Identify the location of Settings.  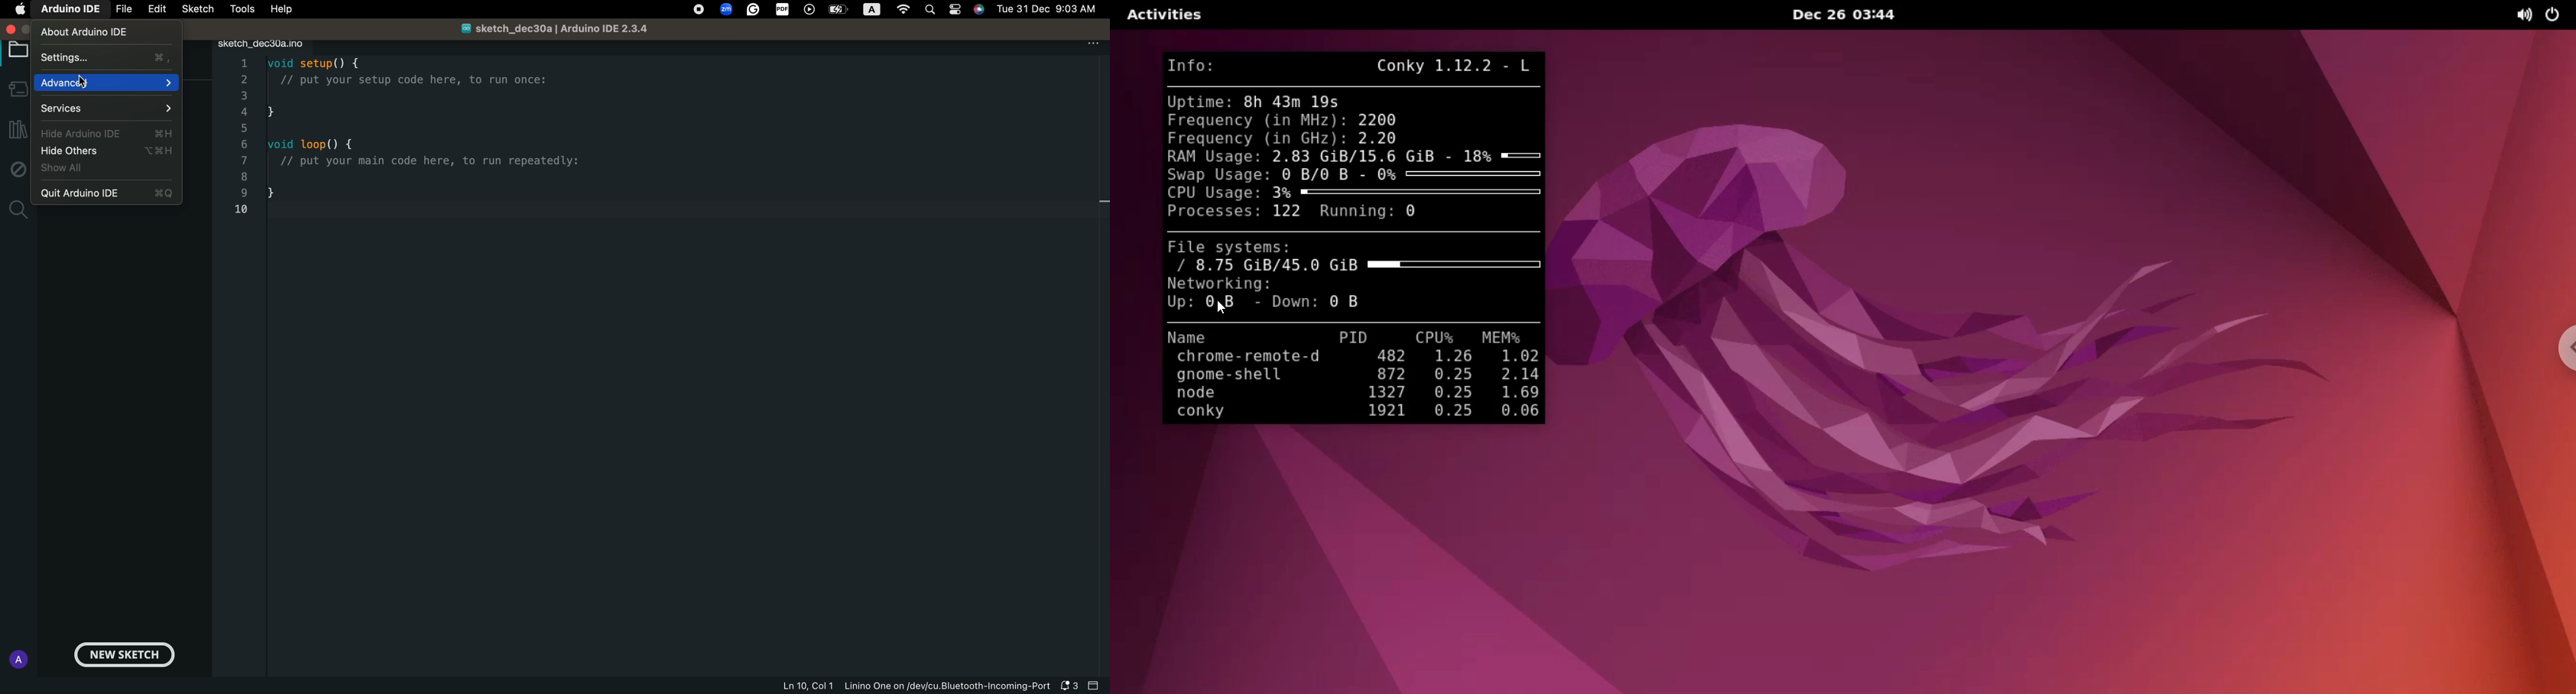
(106, 59).